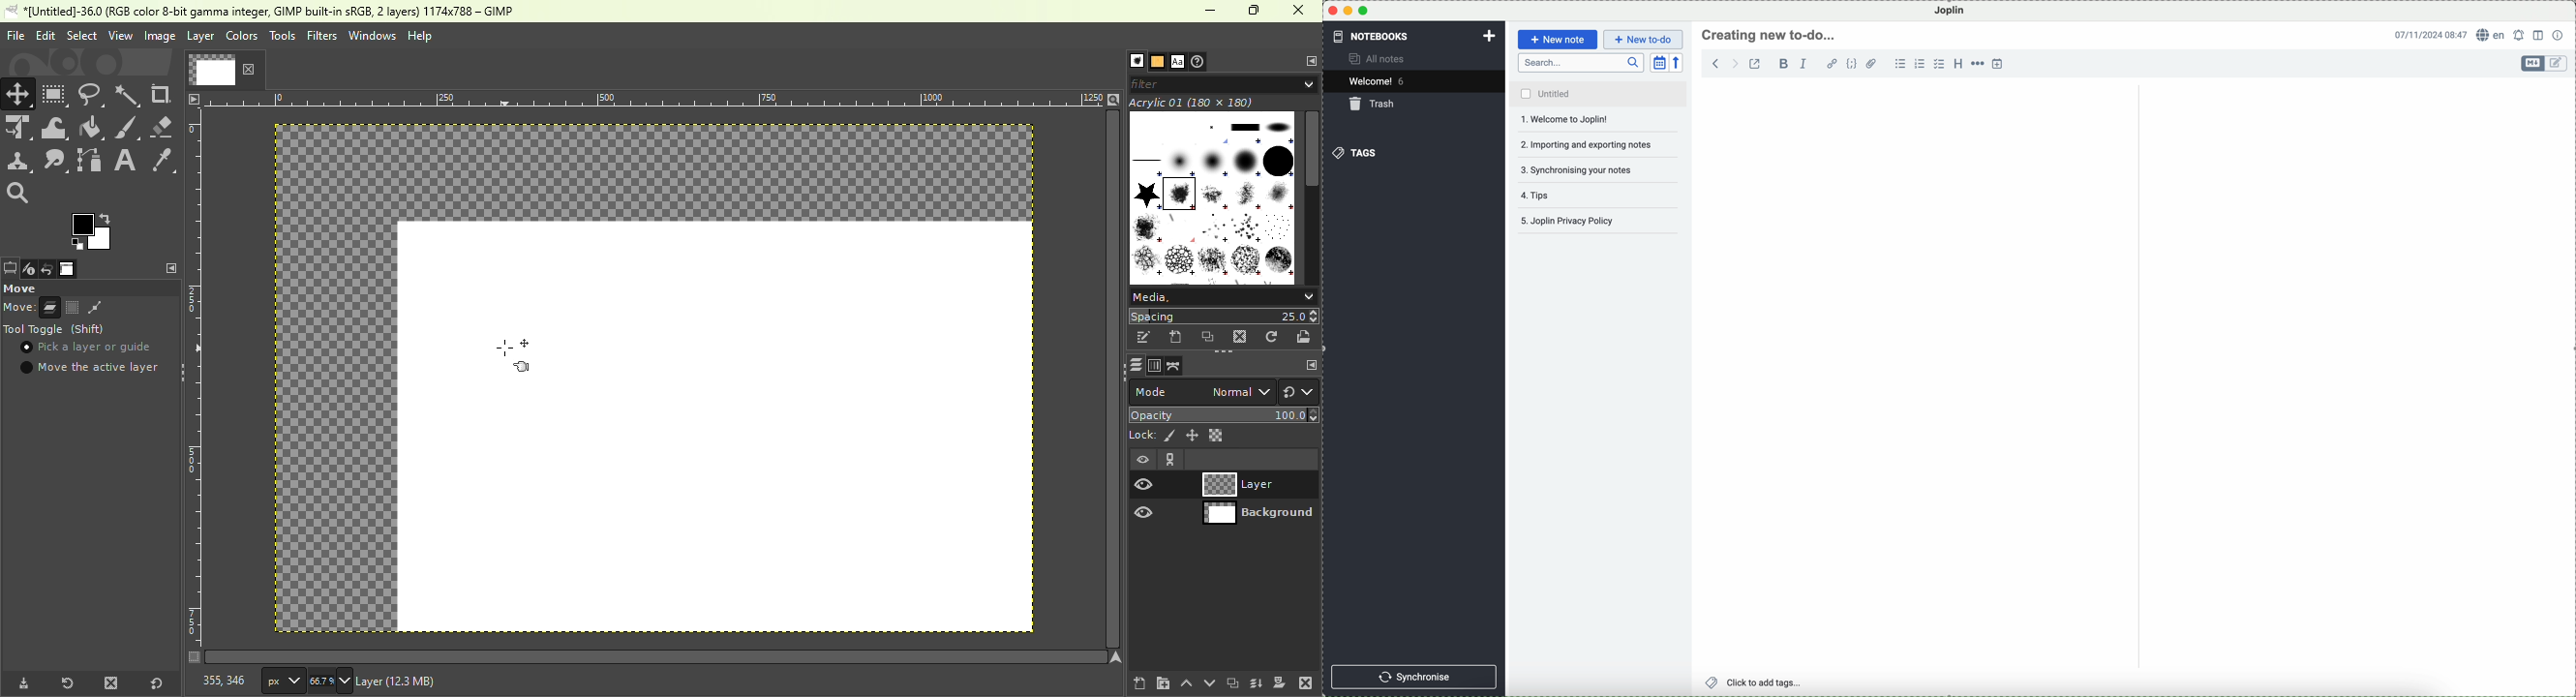 This screenshot has height=700, width=2576. Describe the element at coordinates (1598, 120) in the screenshot. I see `welcome to Joplin` at that location.